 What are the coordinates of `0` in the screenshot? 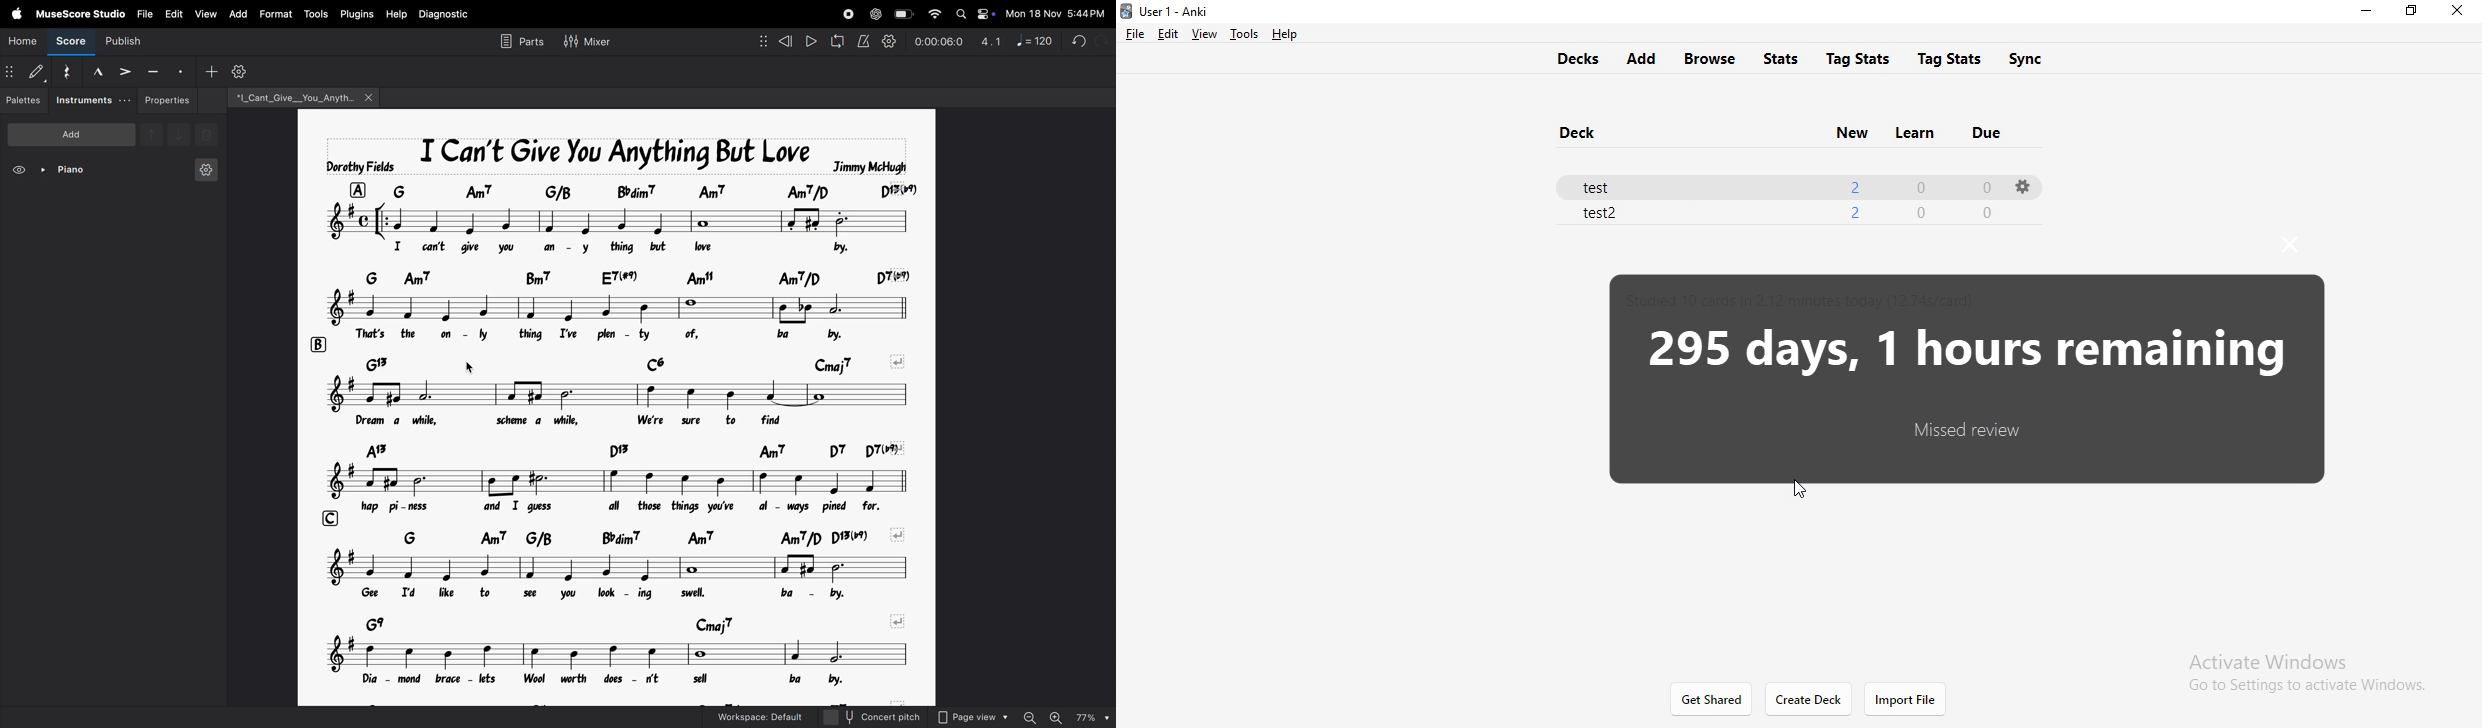 It's located at (1984, 185).